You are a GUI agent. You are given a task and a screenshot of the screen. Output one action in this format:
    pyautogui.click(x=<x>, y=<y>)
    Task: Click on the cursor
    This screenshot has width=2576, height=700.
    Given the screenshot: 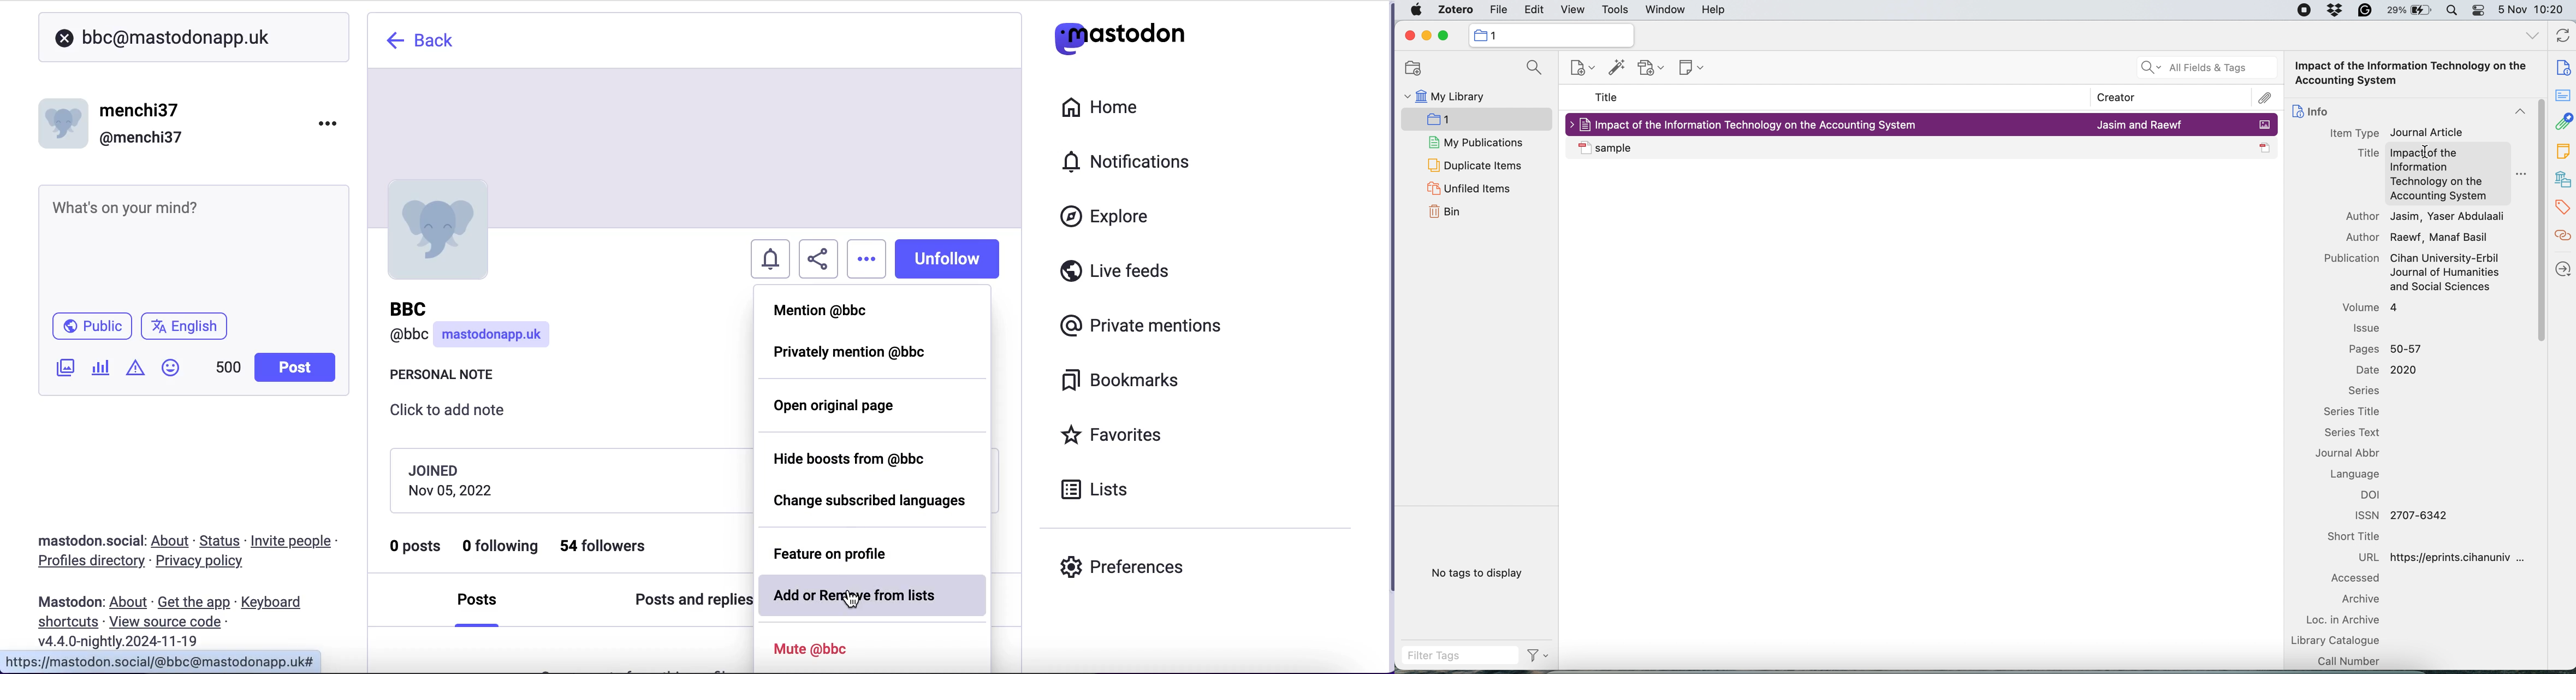 What is the action you would take?
    pyautogui.click(x=855, y=604)
    